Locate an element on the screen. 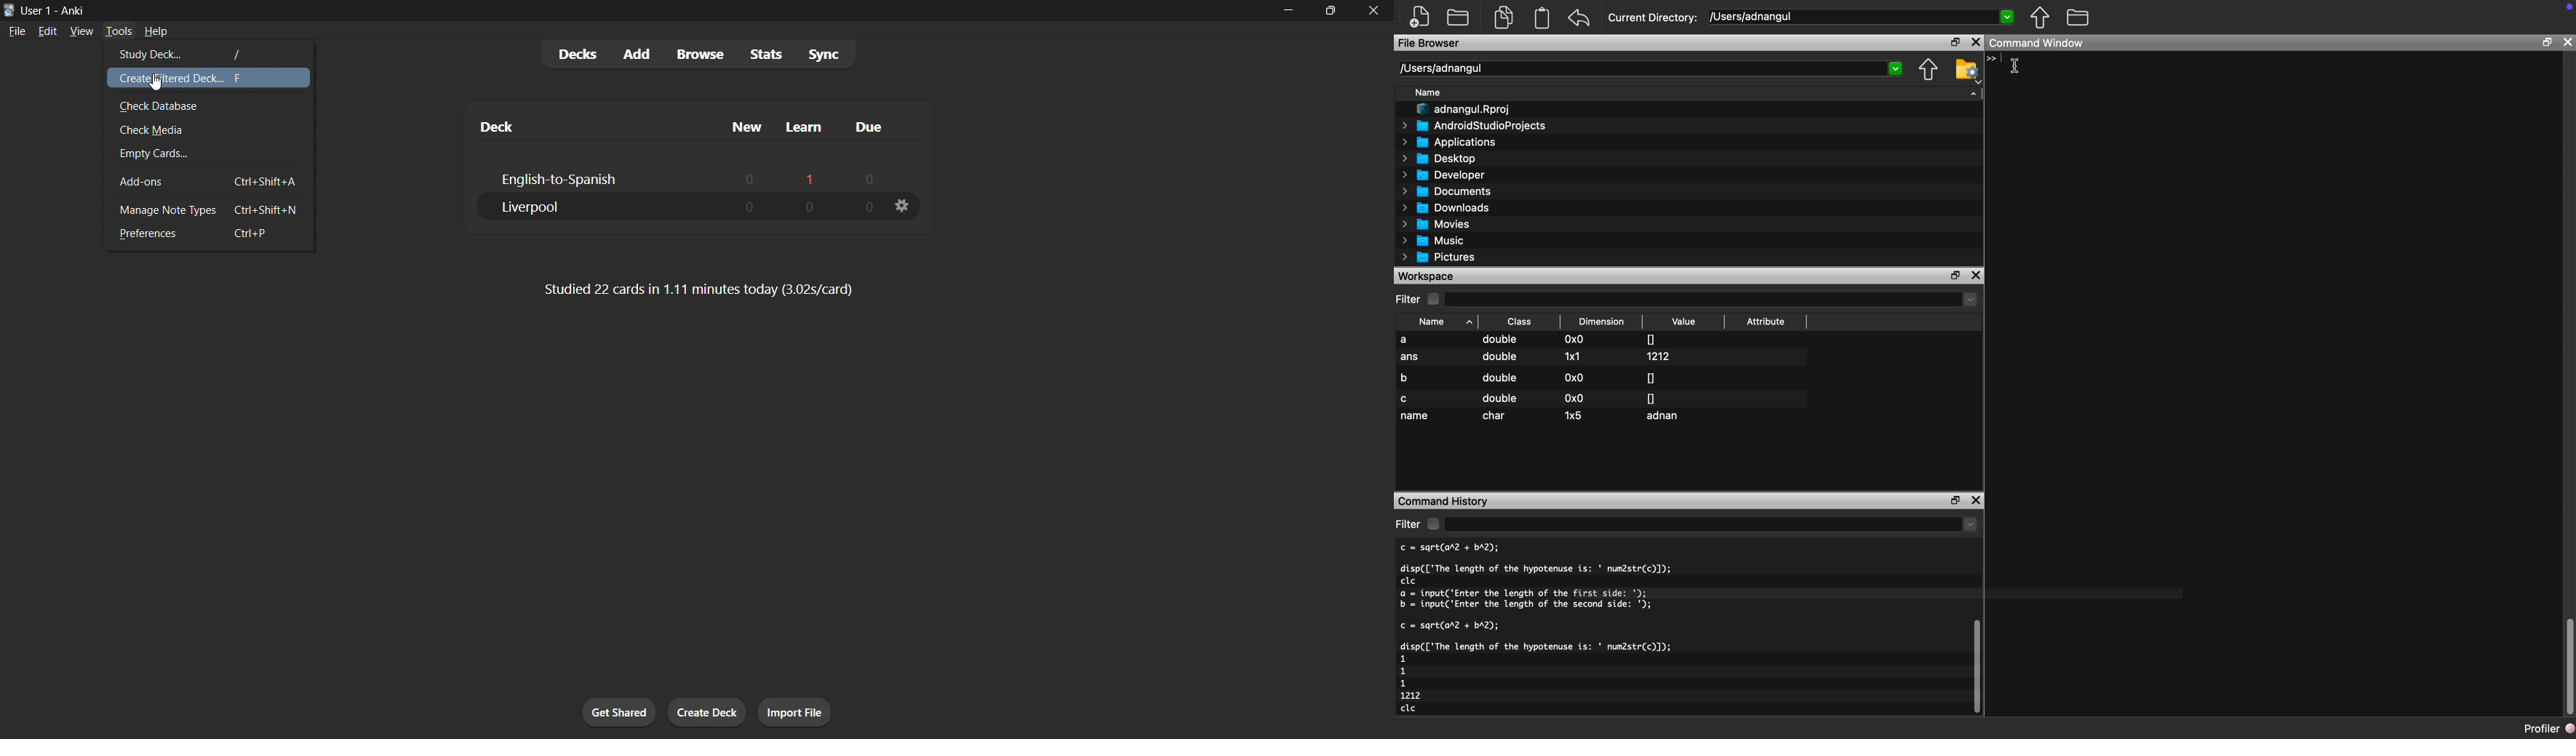 This screenshot has height=756, width=2576. liverpool is located at coordinates (554, 209).